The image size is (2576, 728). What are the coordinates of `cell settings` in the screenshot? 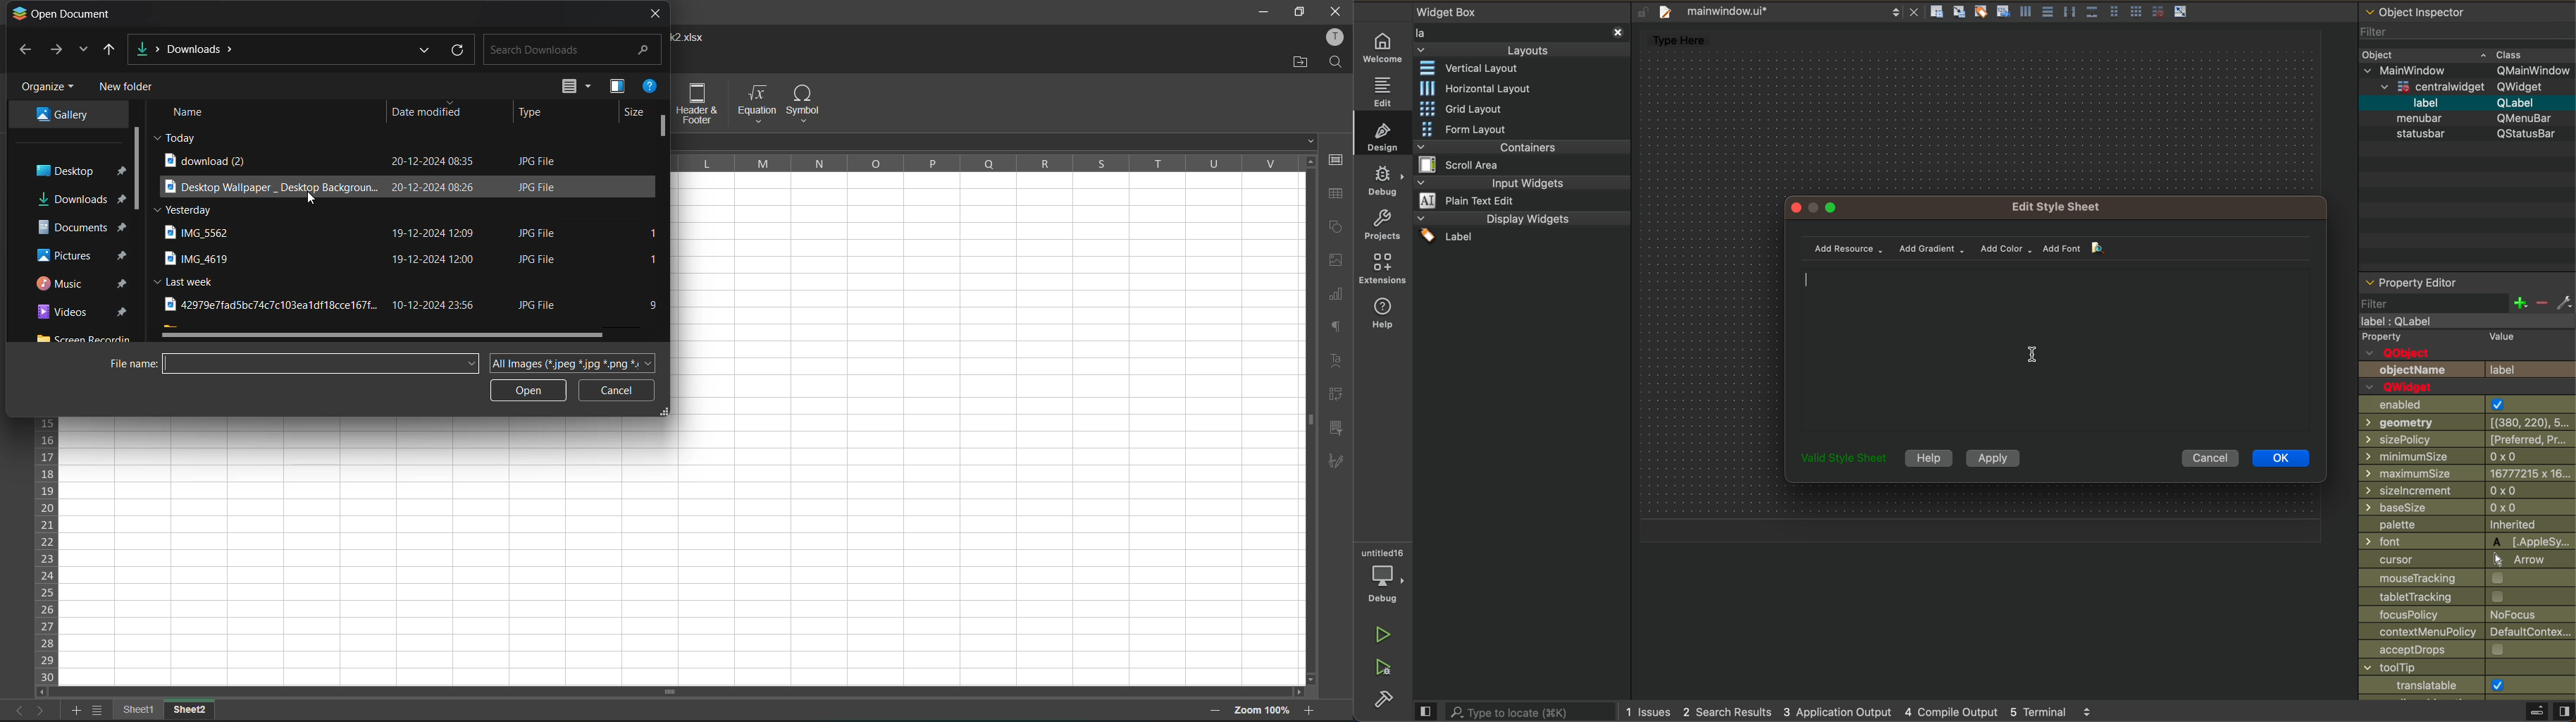 It's located at (1337, 160).